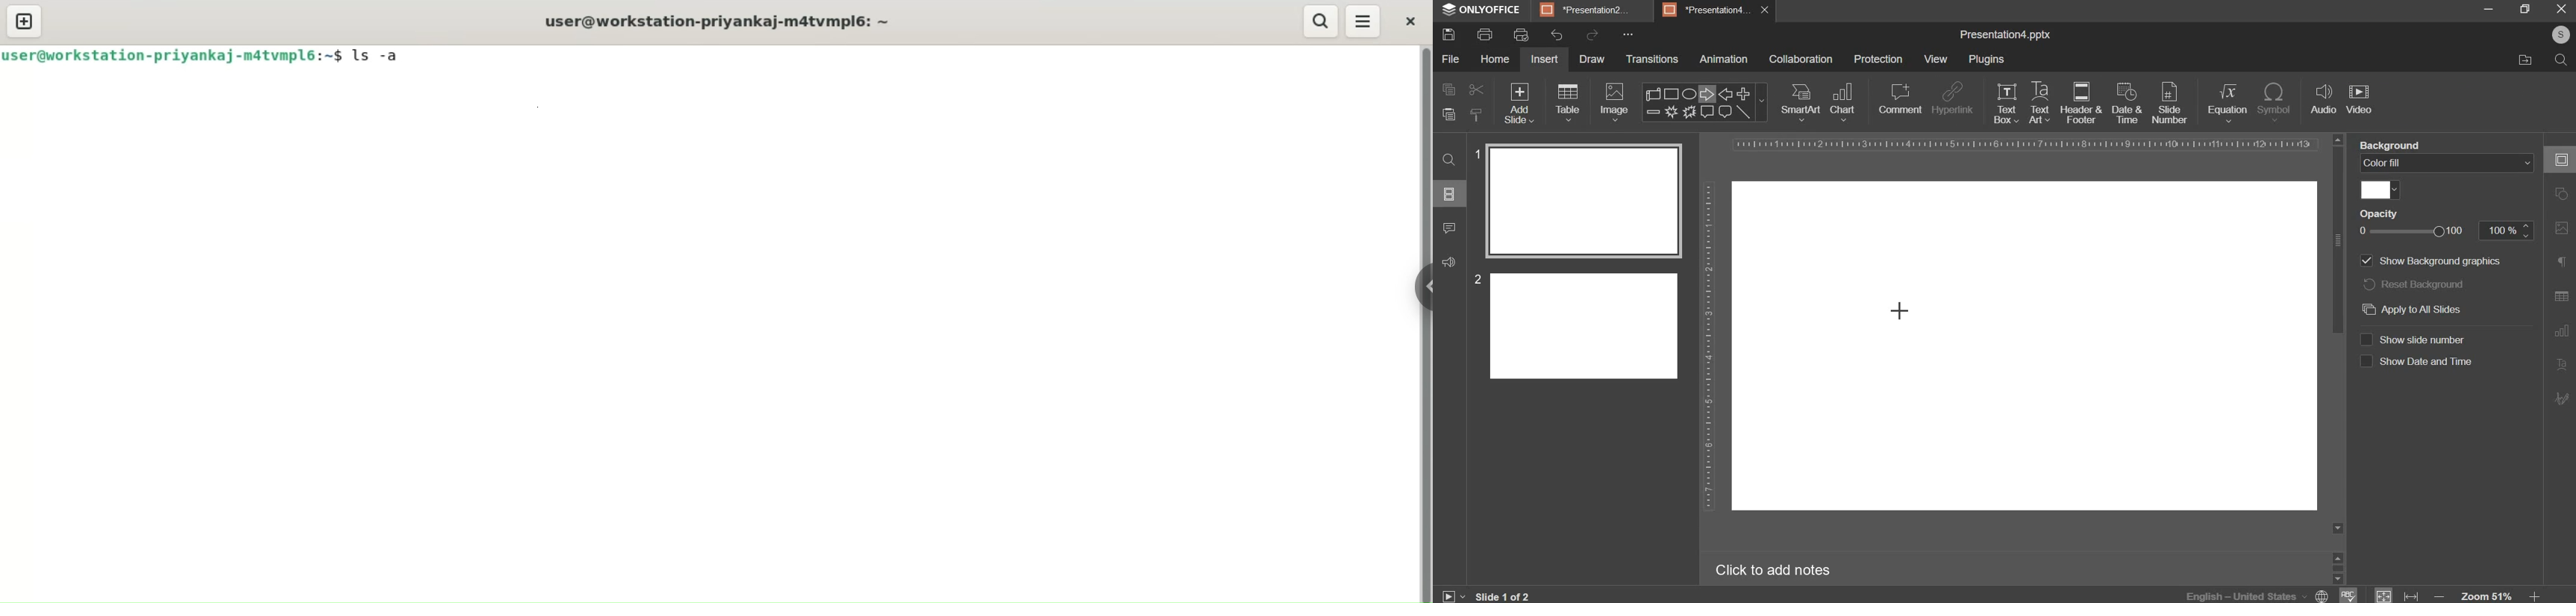 The height and width of the screenshot is (616, 2576). What do you see at coordinates (2480, 9) in the screenshot?
I see `minimise` at bounding box center [2480, 9].